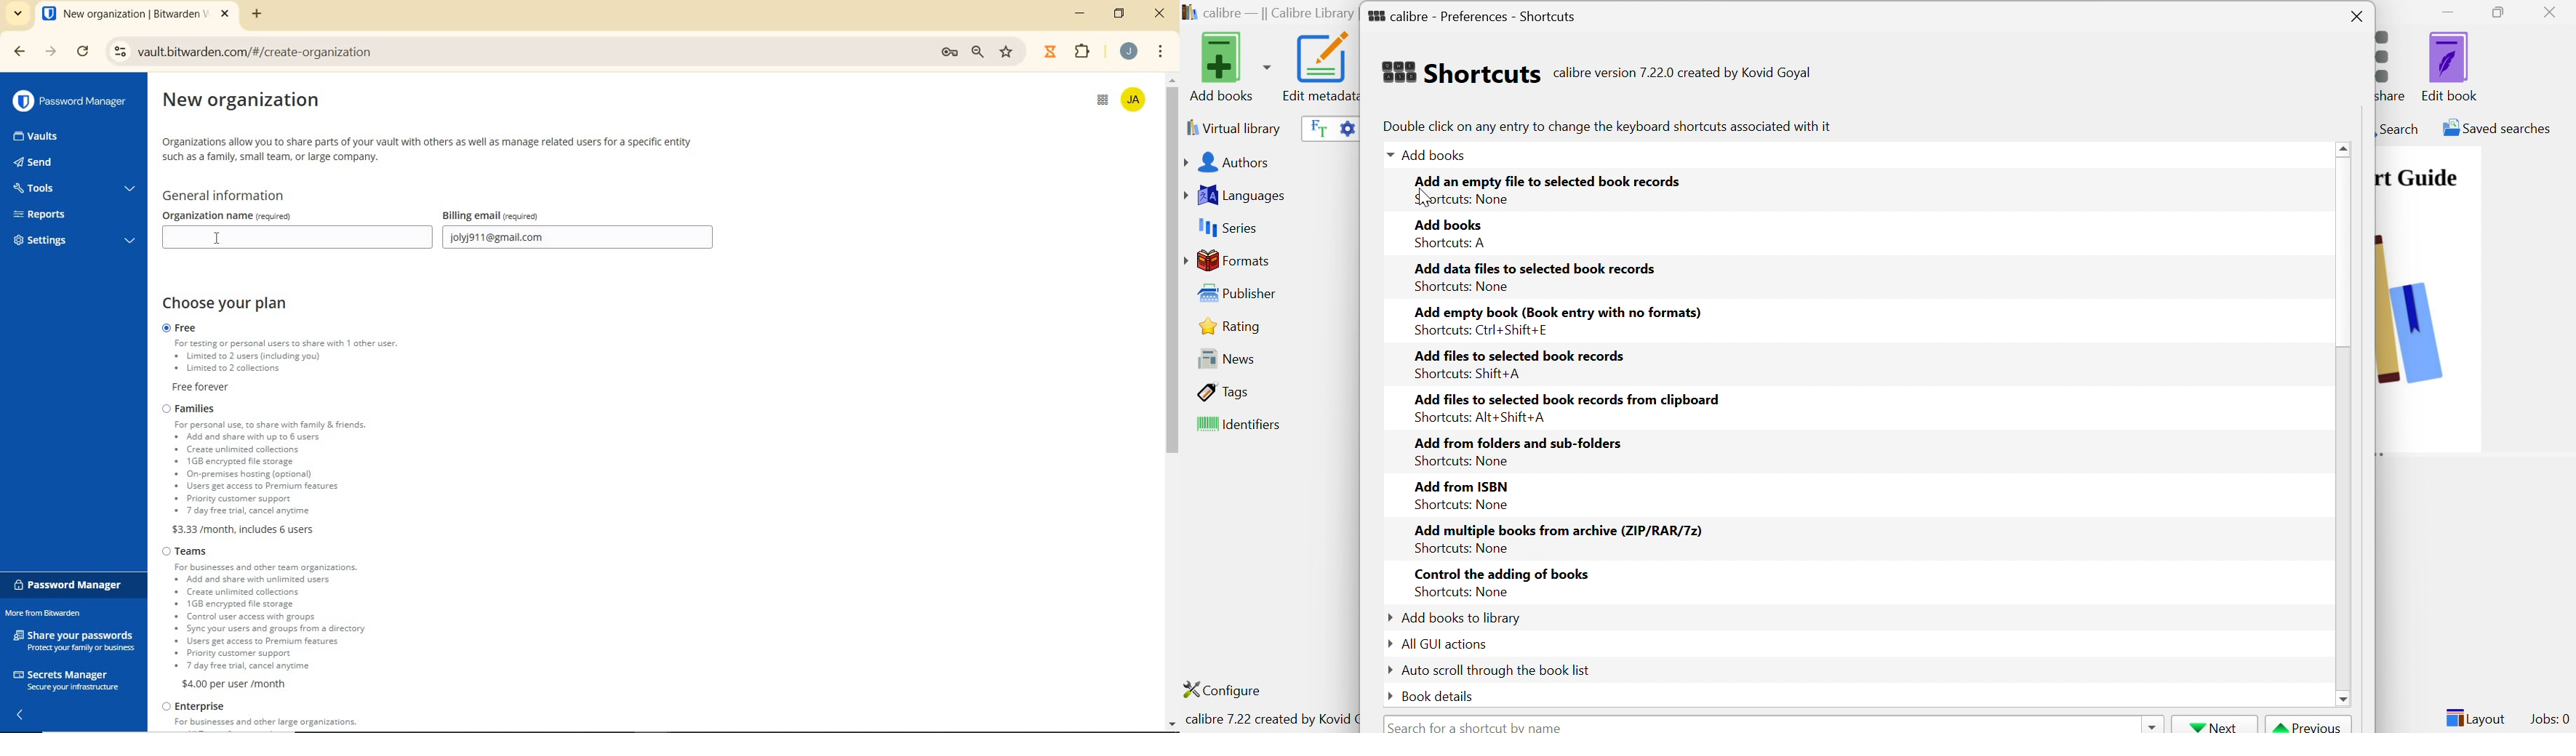  What do you see at coordinates (1121, 13) in the screenshot?
I see `restore down` at bounding box center [1121, 13].